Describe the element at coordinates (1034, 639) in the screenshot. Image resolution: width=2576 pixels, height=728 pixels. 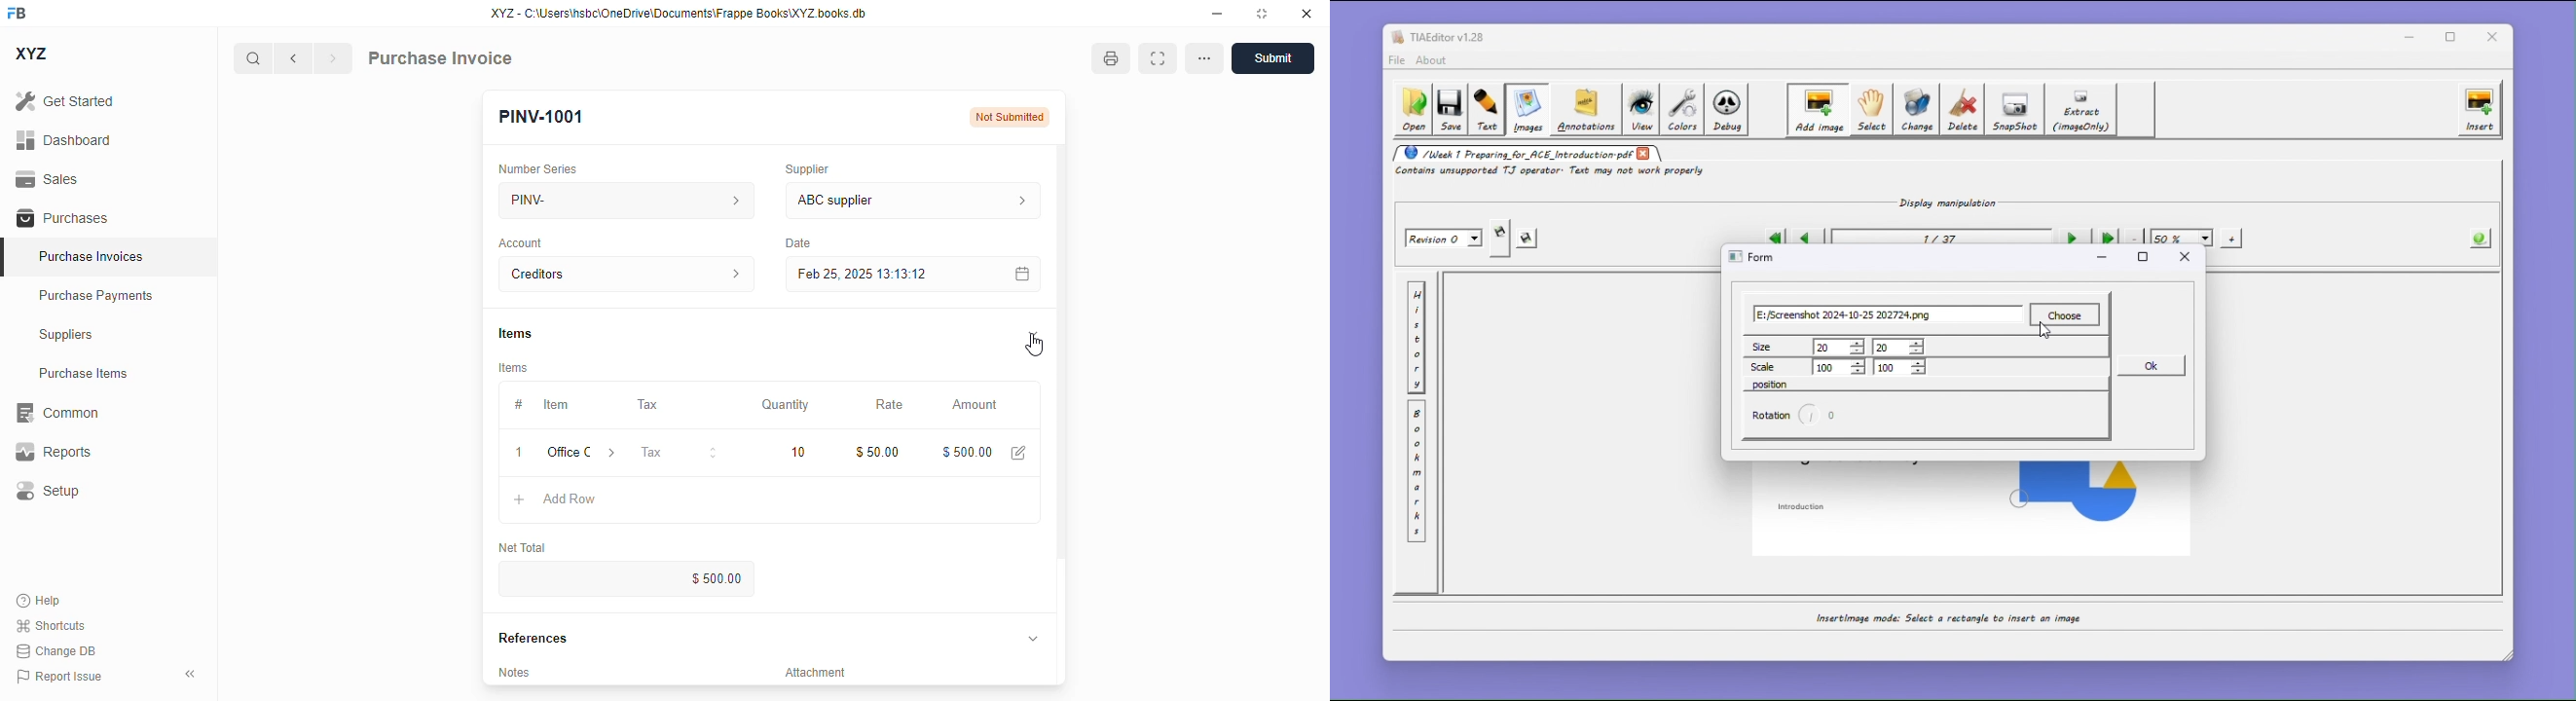
I see `toggle expand/collapse` at that location.